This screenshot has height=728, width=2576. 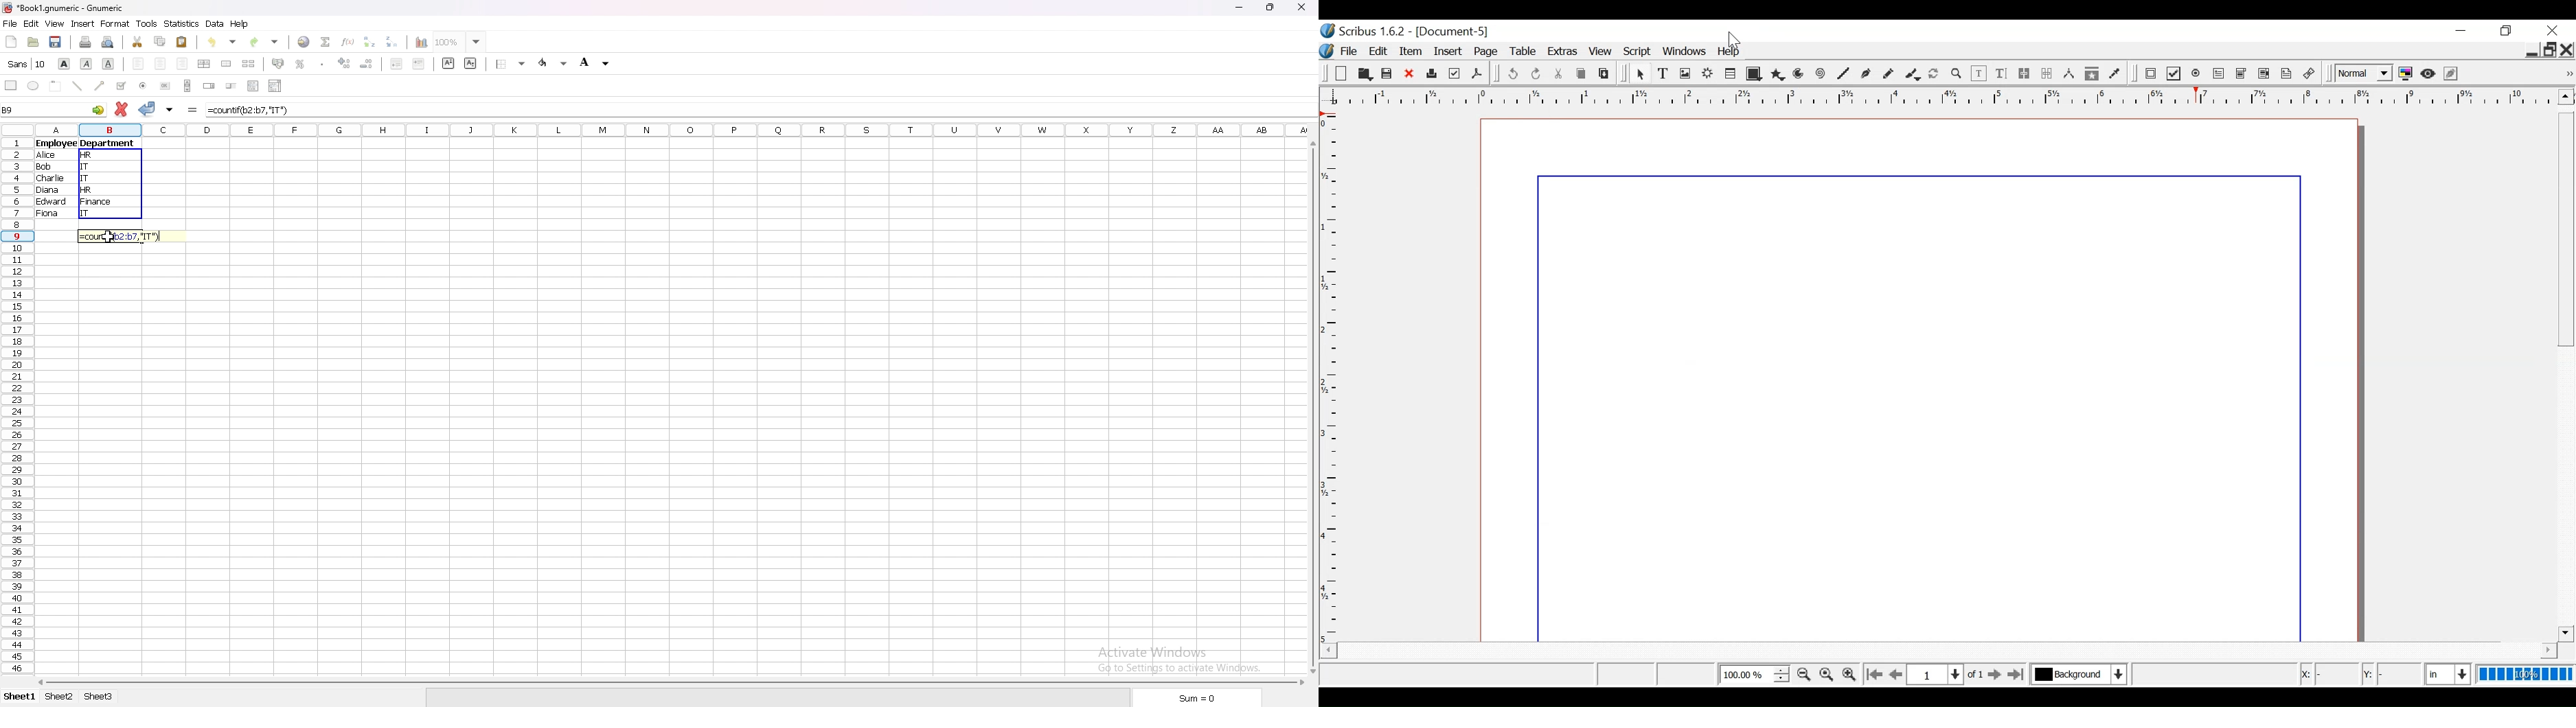 What do you see at coordinates (88, 214) in the screenshot?
I see `IT` at bounding box center [88, 214].